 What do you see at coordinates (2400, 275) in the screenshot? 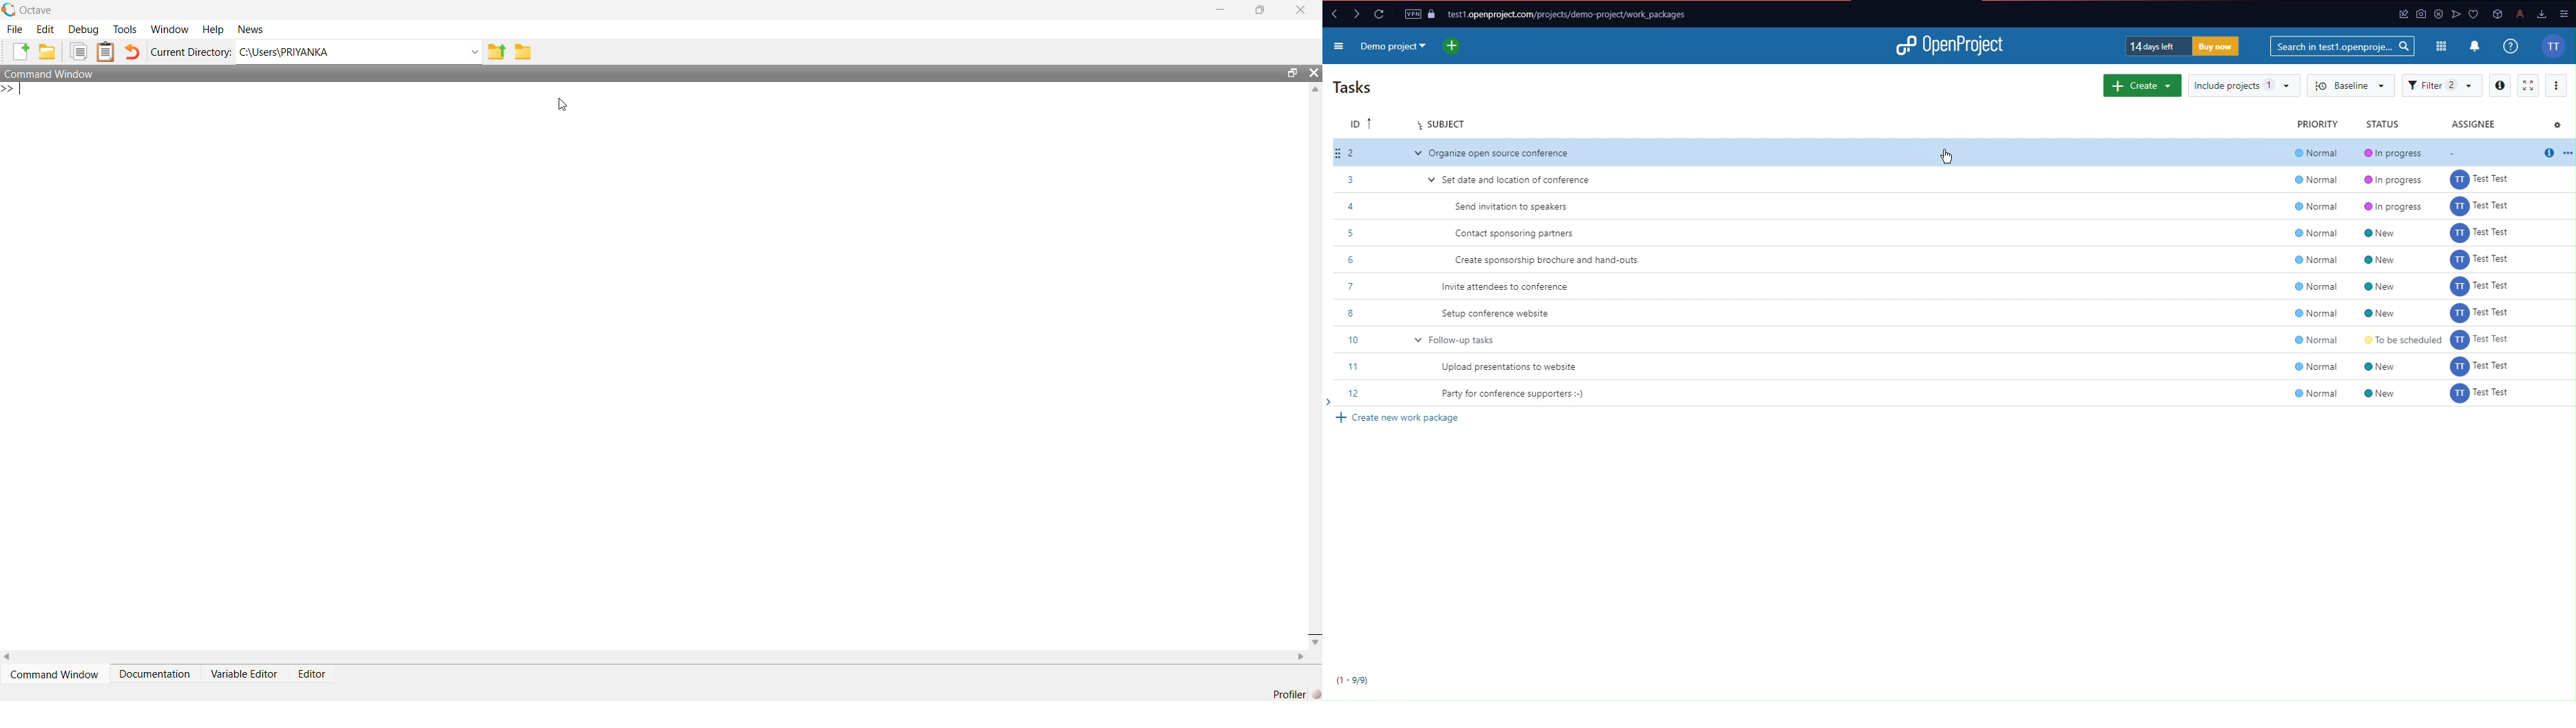
I see `status info: new` at bounding box center [2400, 275].